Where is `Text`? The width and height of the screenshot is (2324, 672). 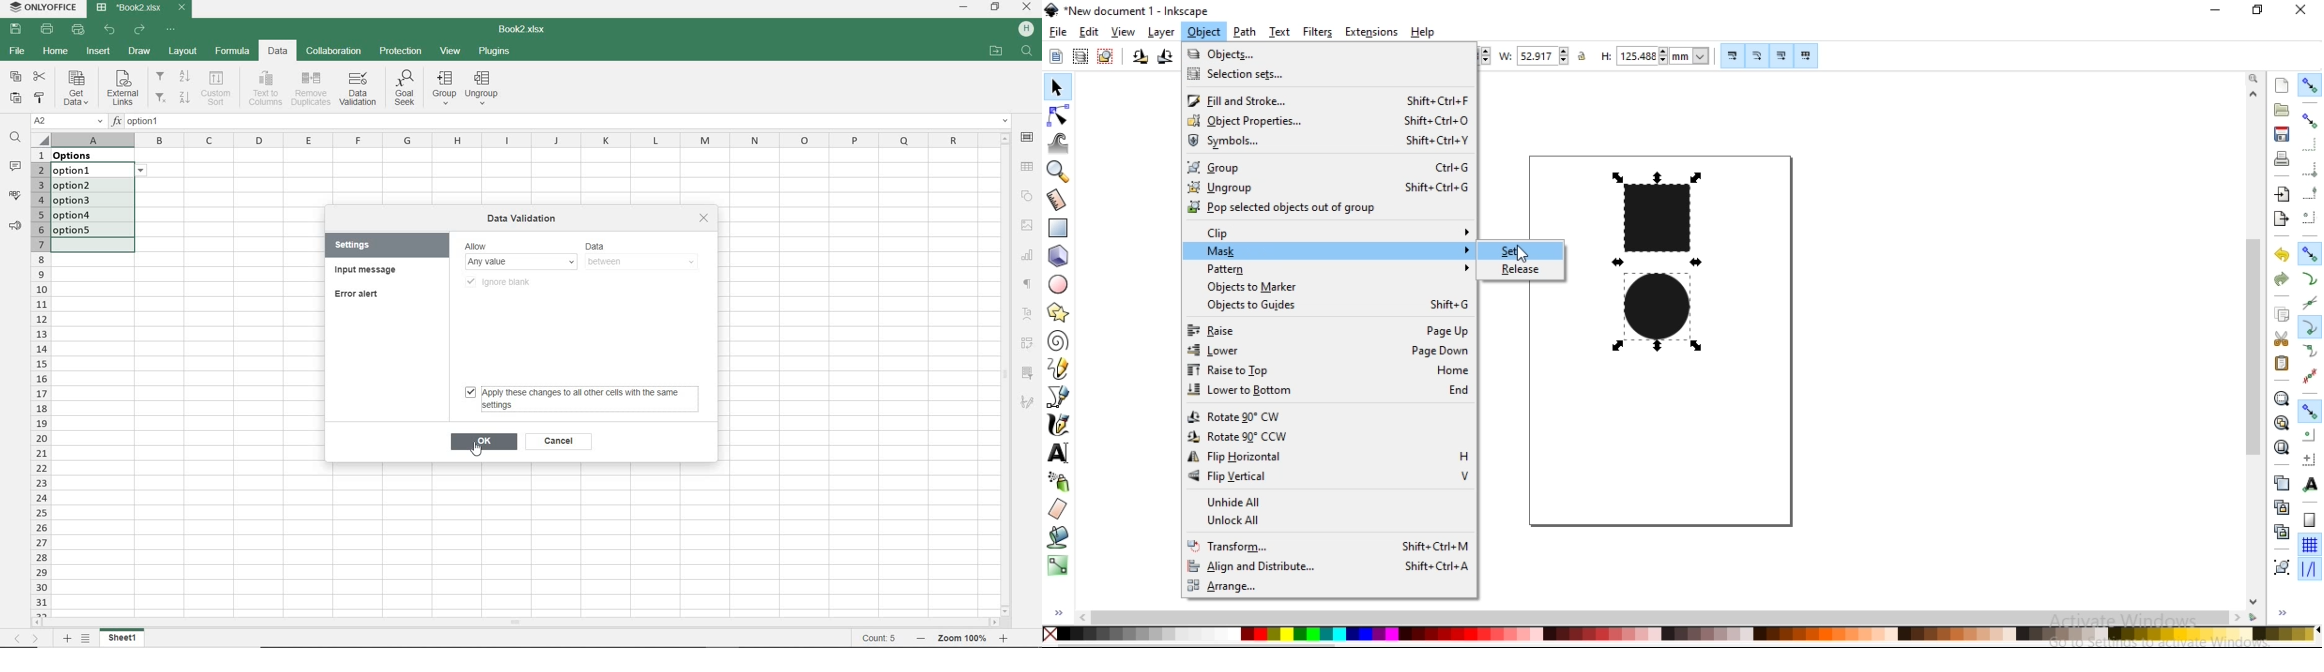 Text is located at coordinates (1028, 314).